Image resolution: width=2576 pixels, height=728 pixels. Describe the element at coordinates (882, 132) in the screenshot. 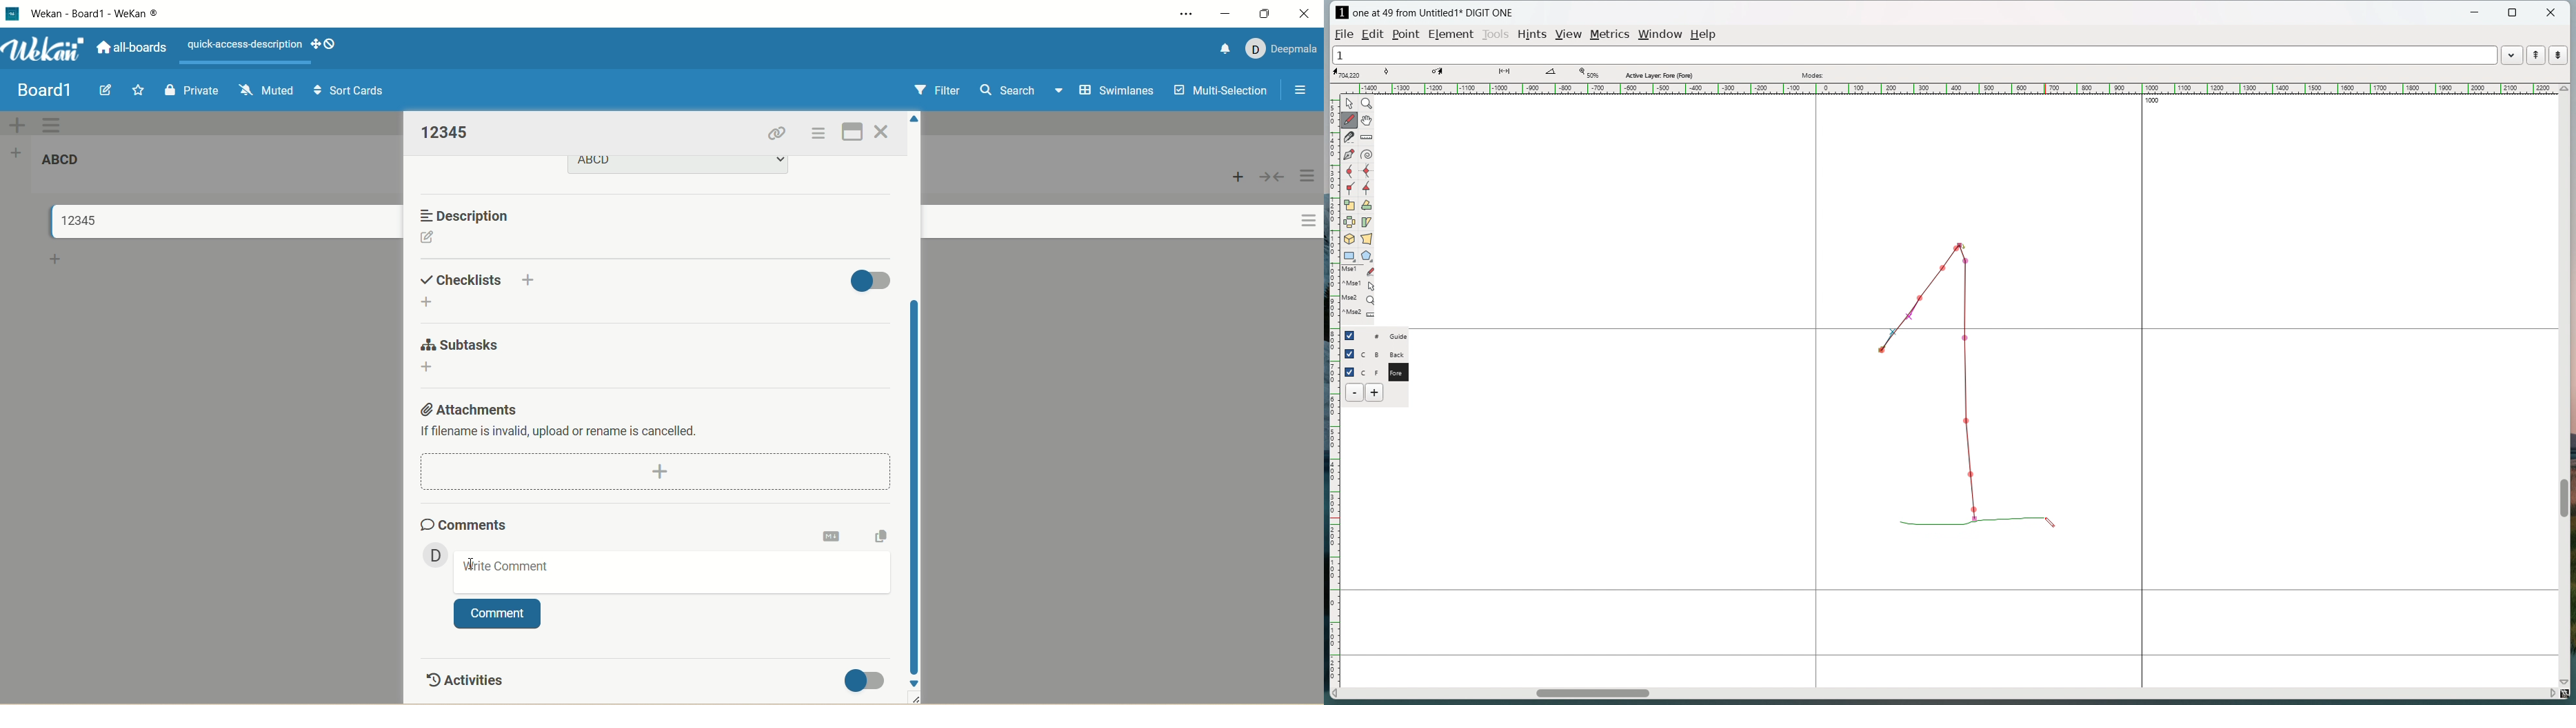

I see `close` at that location.